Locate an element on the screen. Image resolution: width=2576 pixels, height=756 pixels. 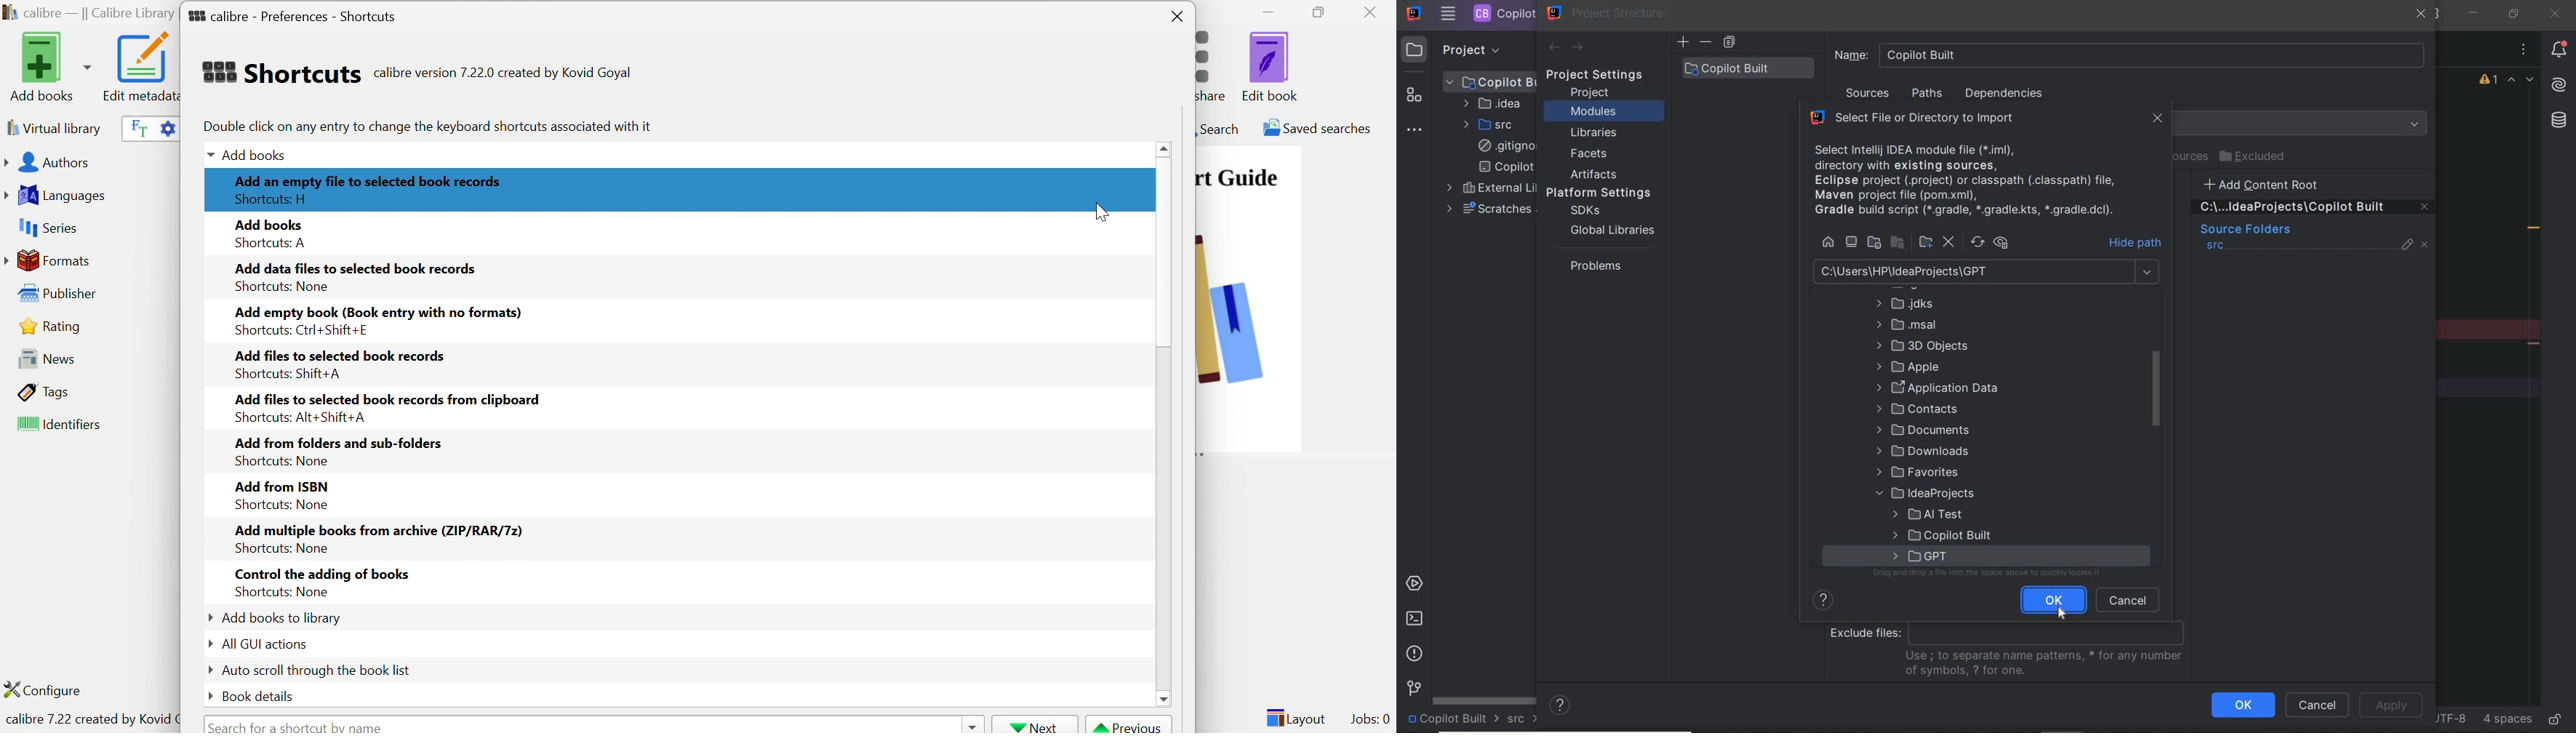
calibre - Preferences - Shortcuts is located at coordinates (292, 13).